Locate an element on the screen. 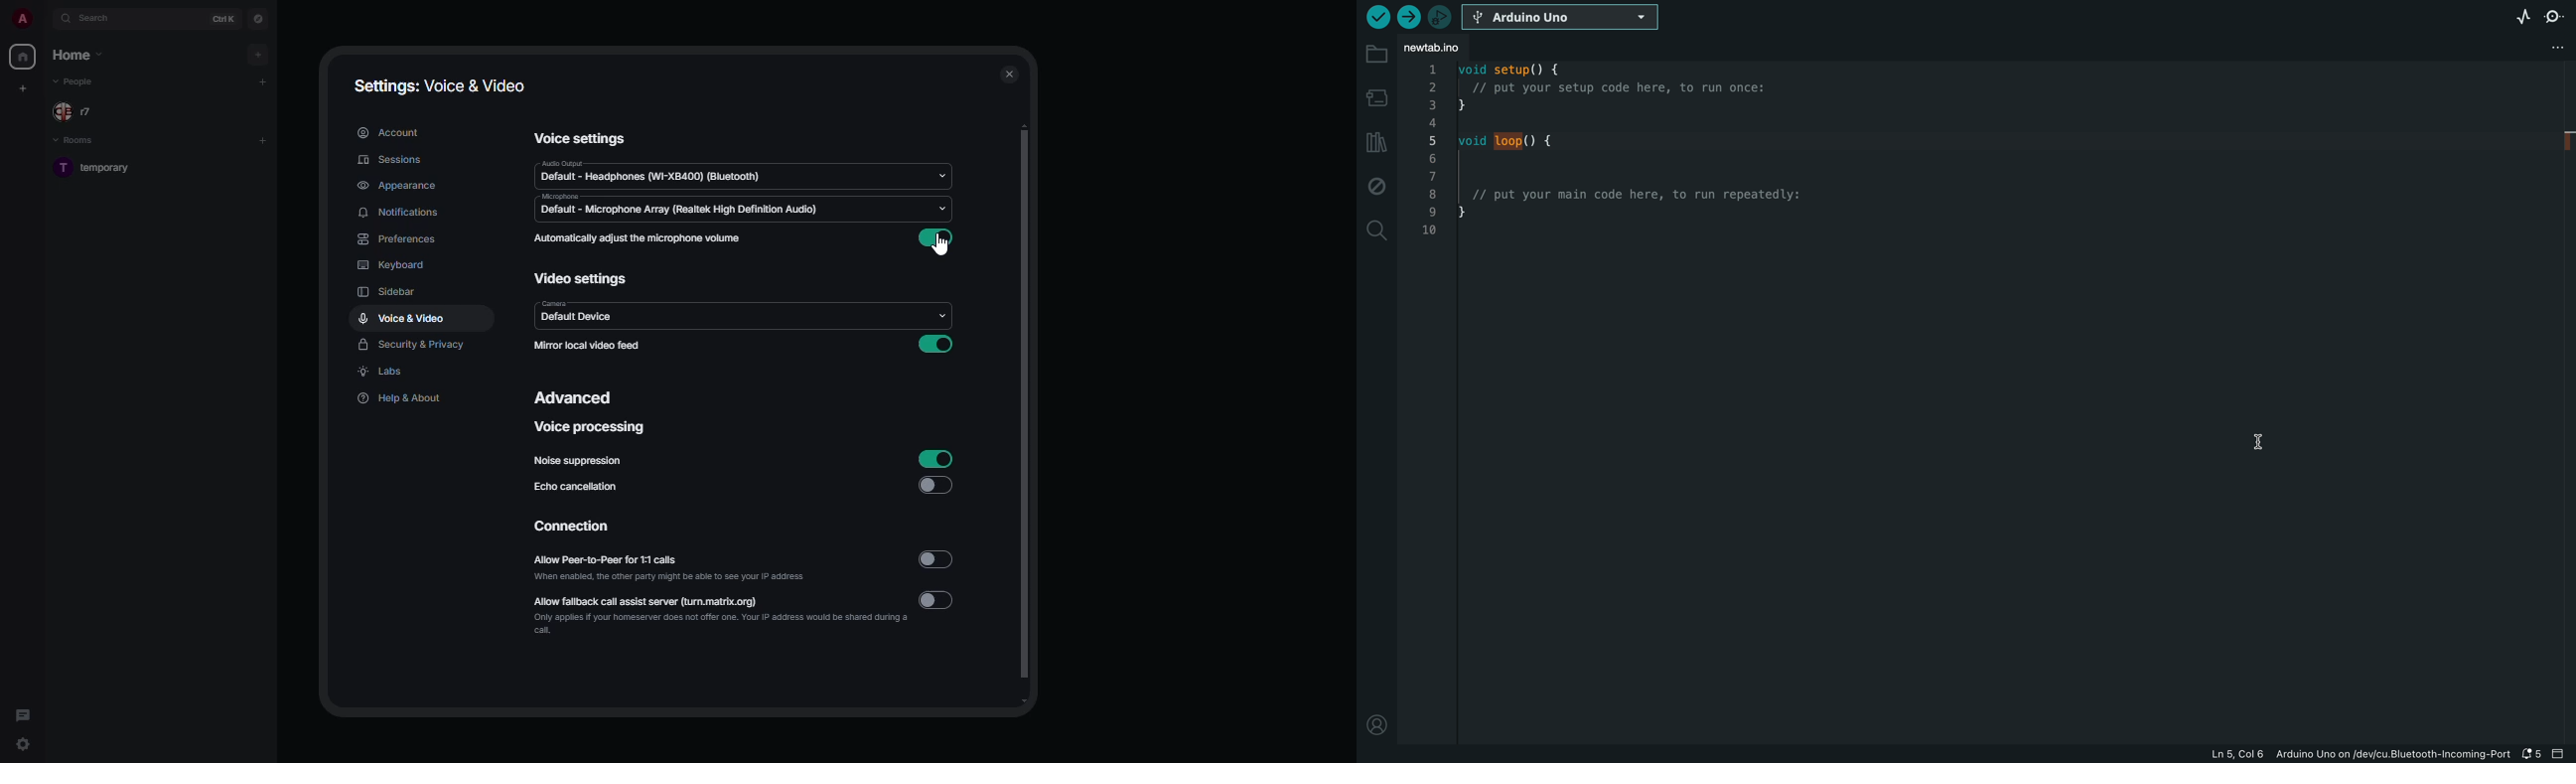 The image size is (2576, 784). notification is located at coordinates (2534, 753).